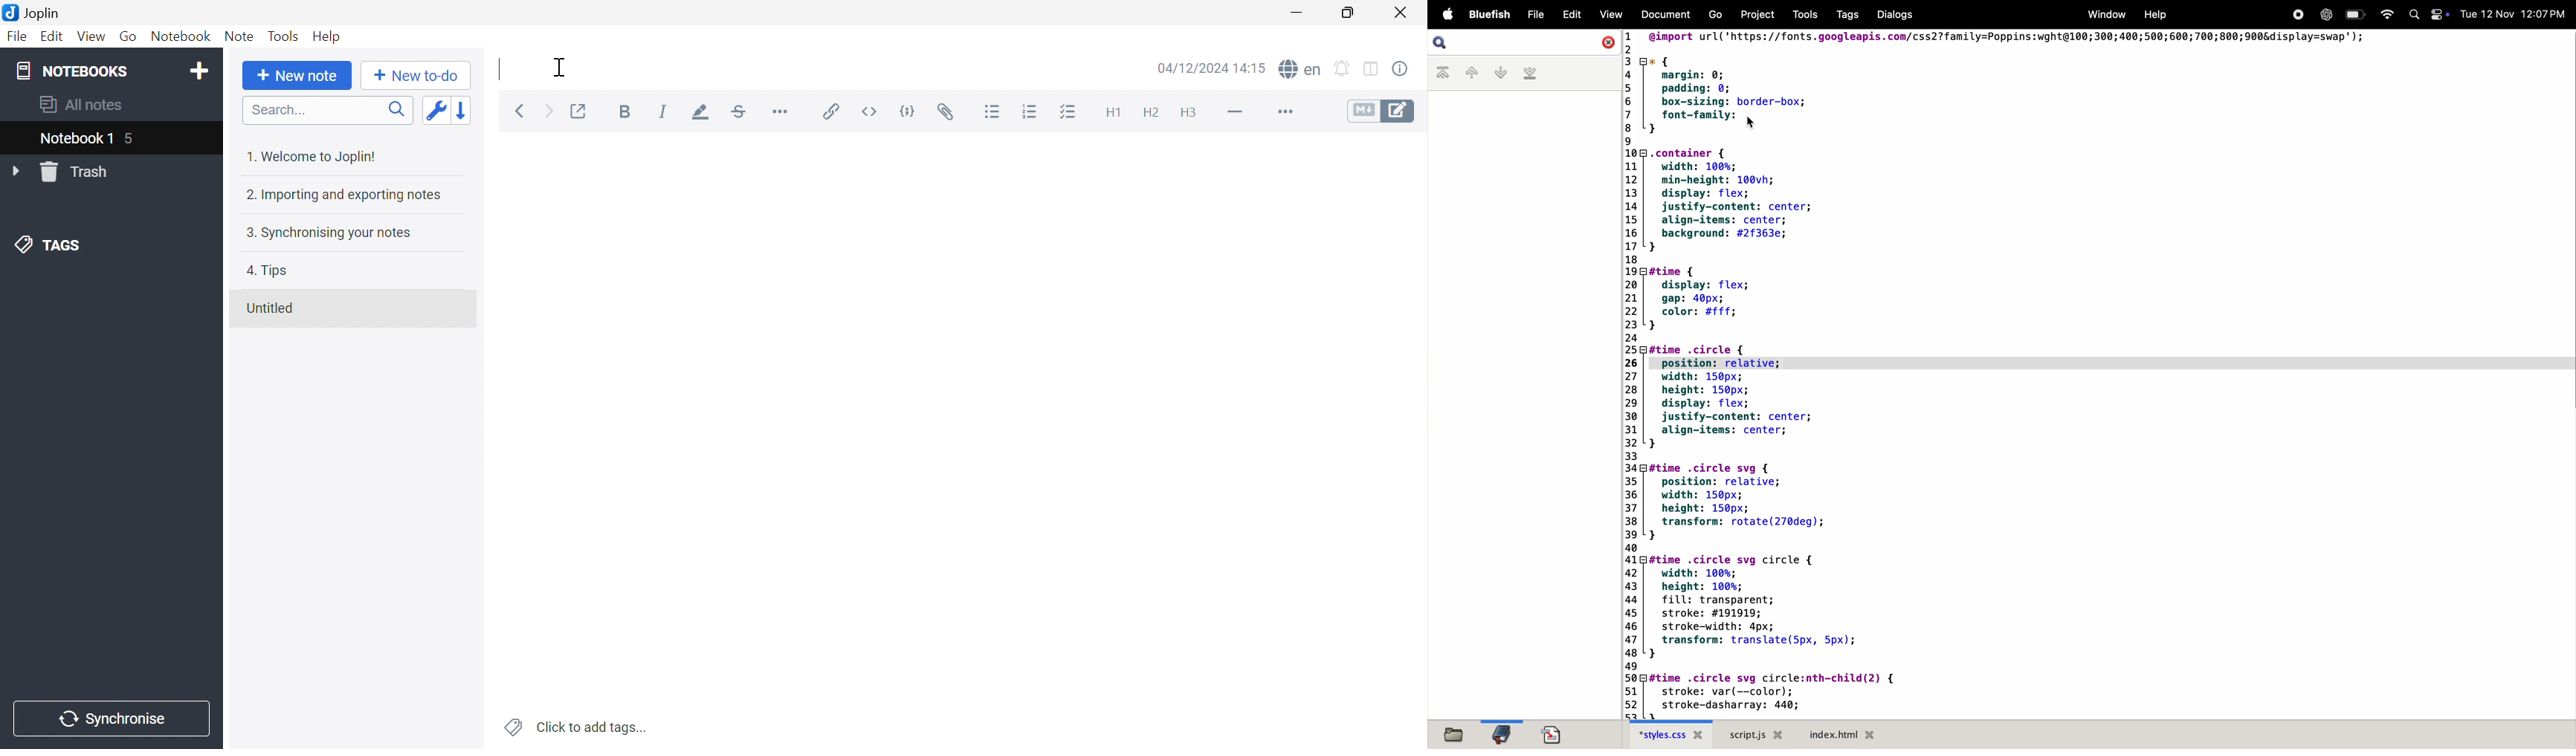  I want to click on Help, so click(328, 36).